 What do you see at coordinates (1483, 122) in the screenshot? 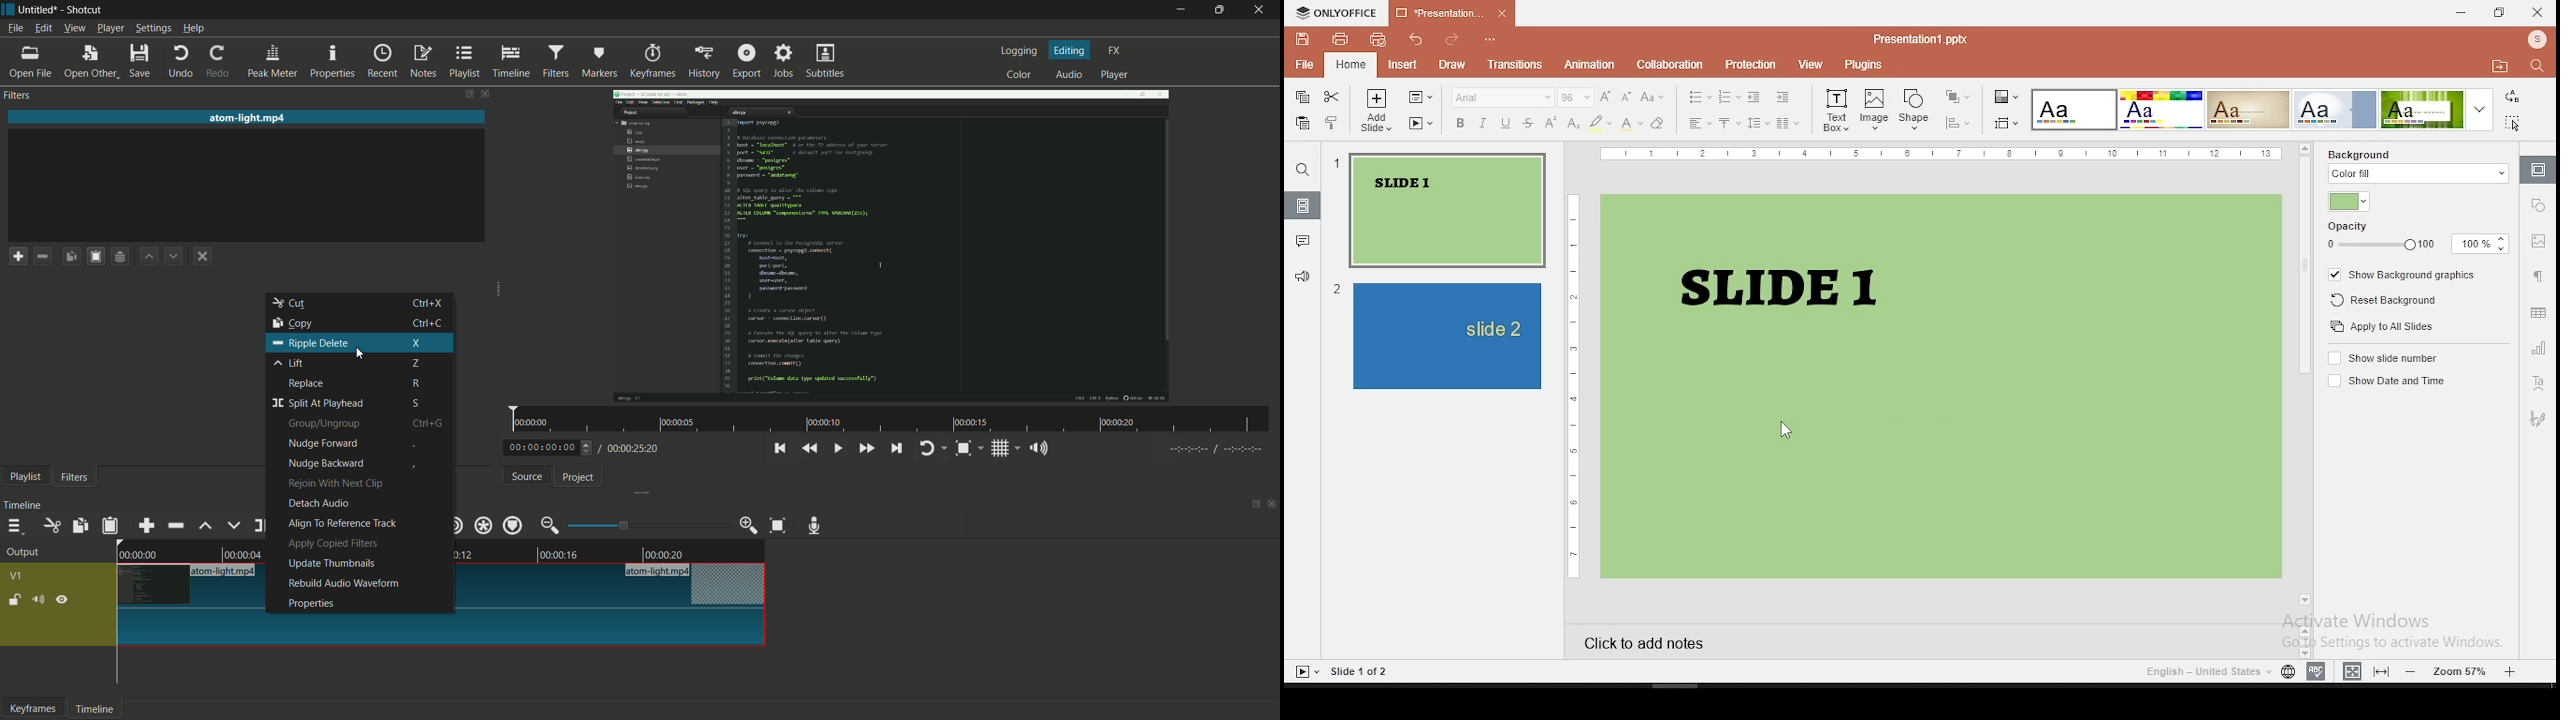
I see `italics` at bounding box center [1483, 122].